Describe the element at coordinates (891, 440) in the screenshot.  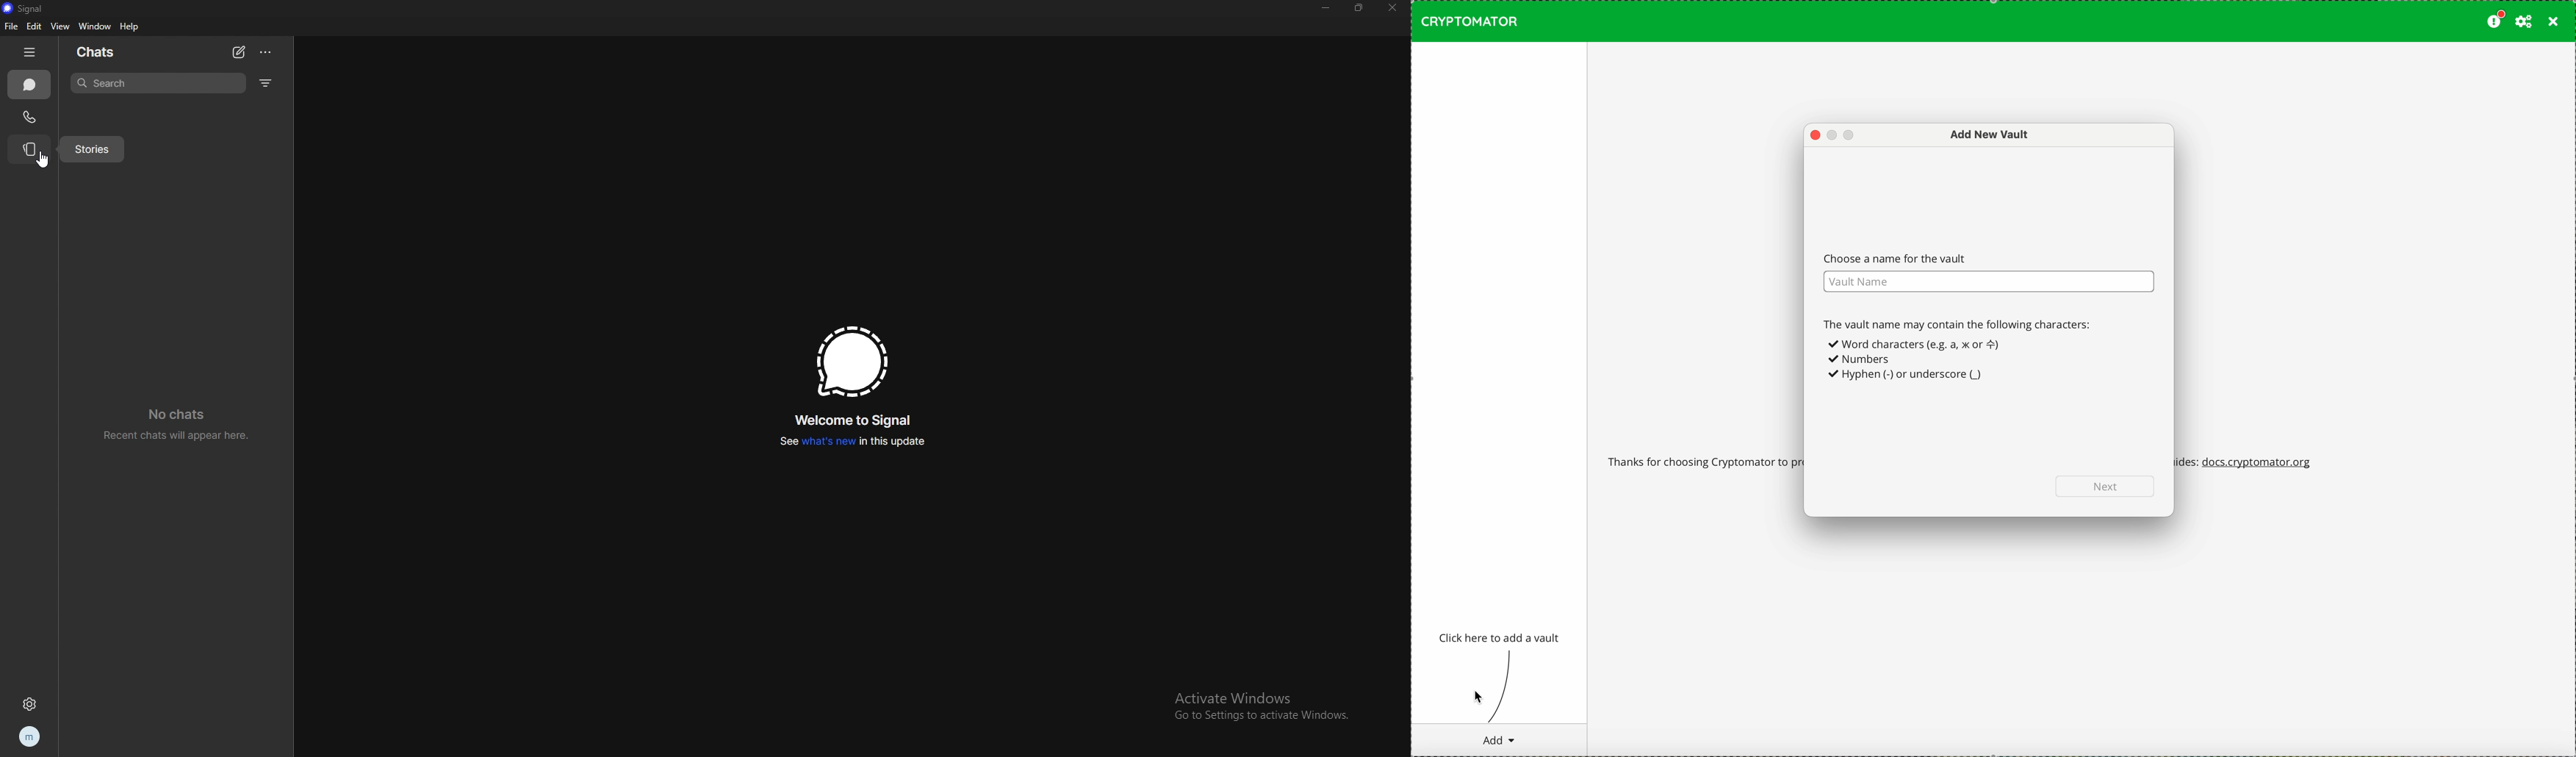
I see `in this update` at that location.